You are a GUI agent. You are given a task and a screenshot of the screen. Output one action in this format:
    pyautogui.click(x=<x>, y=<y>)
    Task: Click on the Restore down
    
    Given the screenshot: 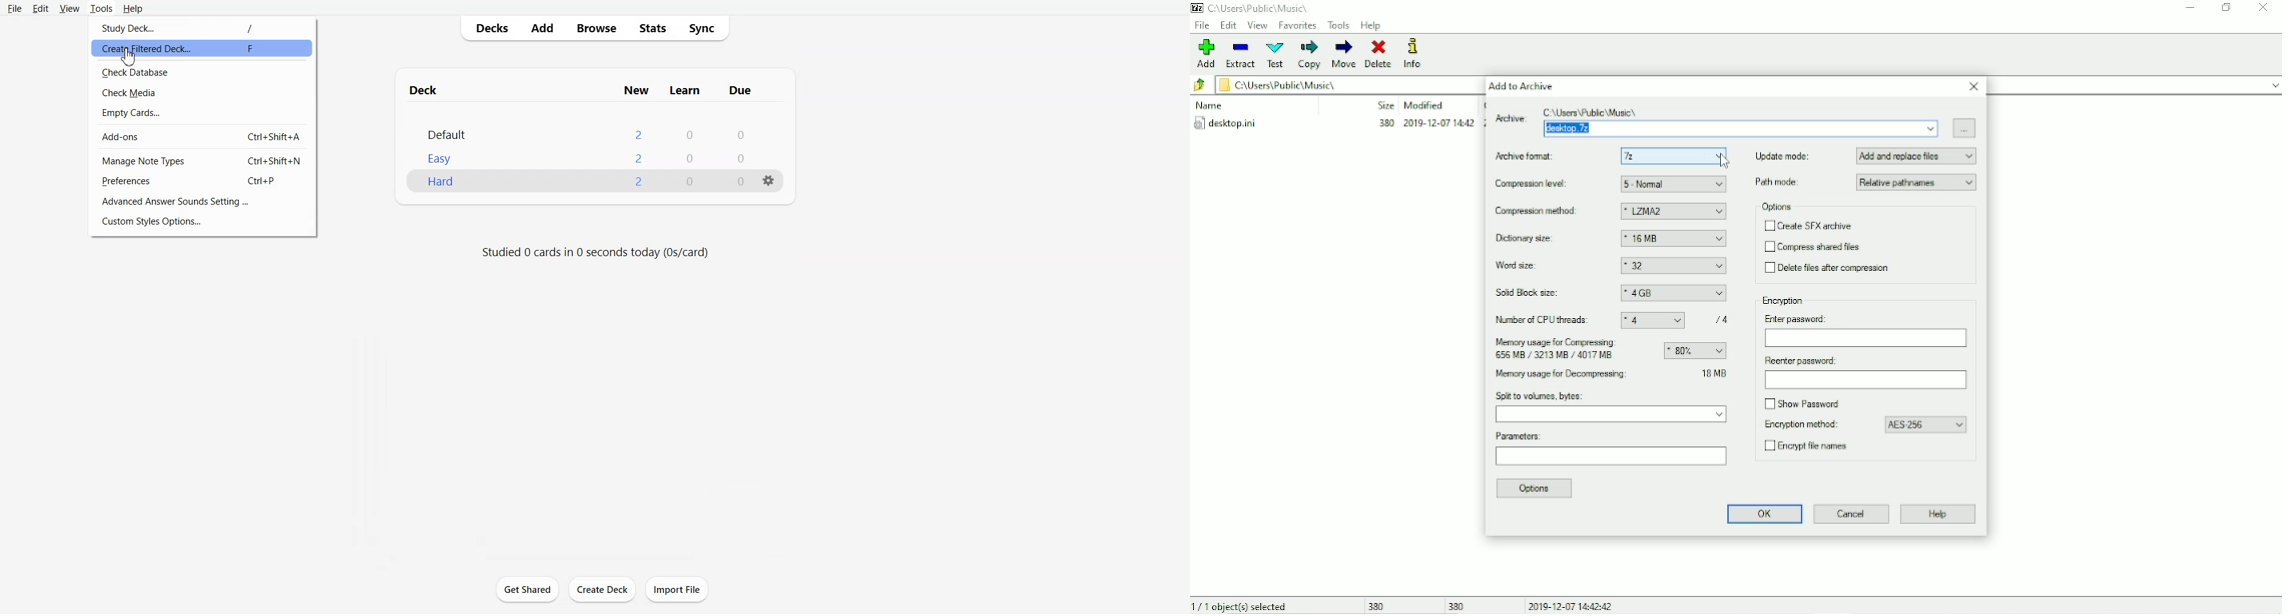 What is the action you would take?
    pyautogui.click(x=2228, y=7)
    